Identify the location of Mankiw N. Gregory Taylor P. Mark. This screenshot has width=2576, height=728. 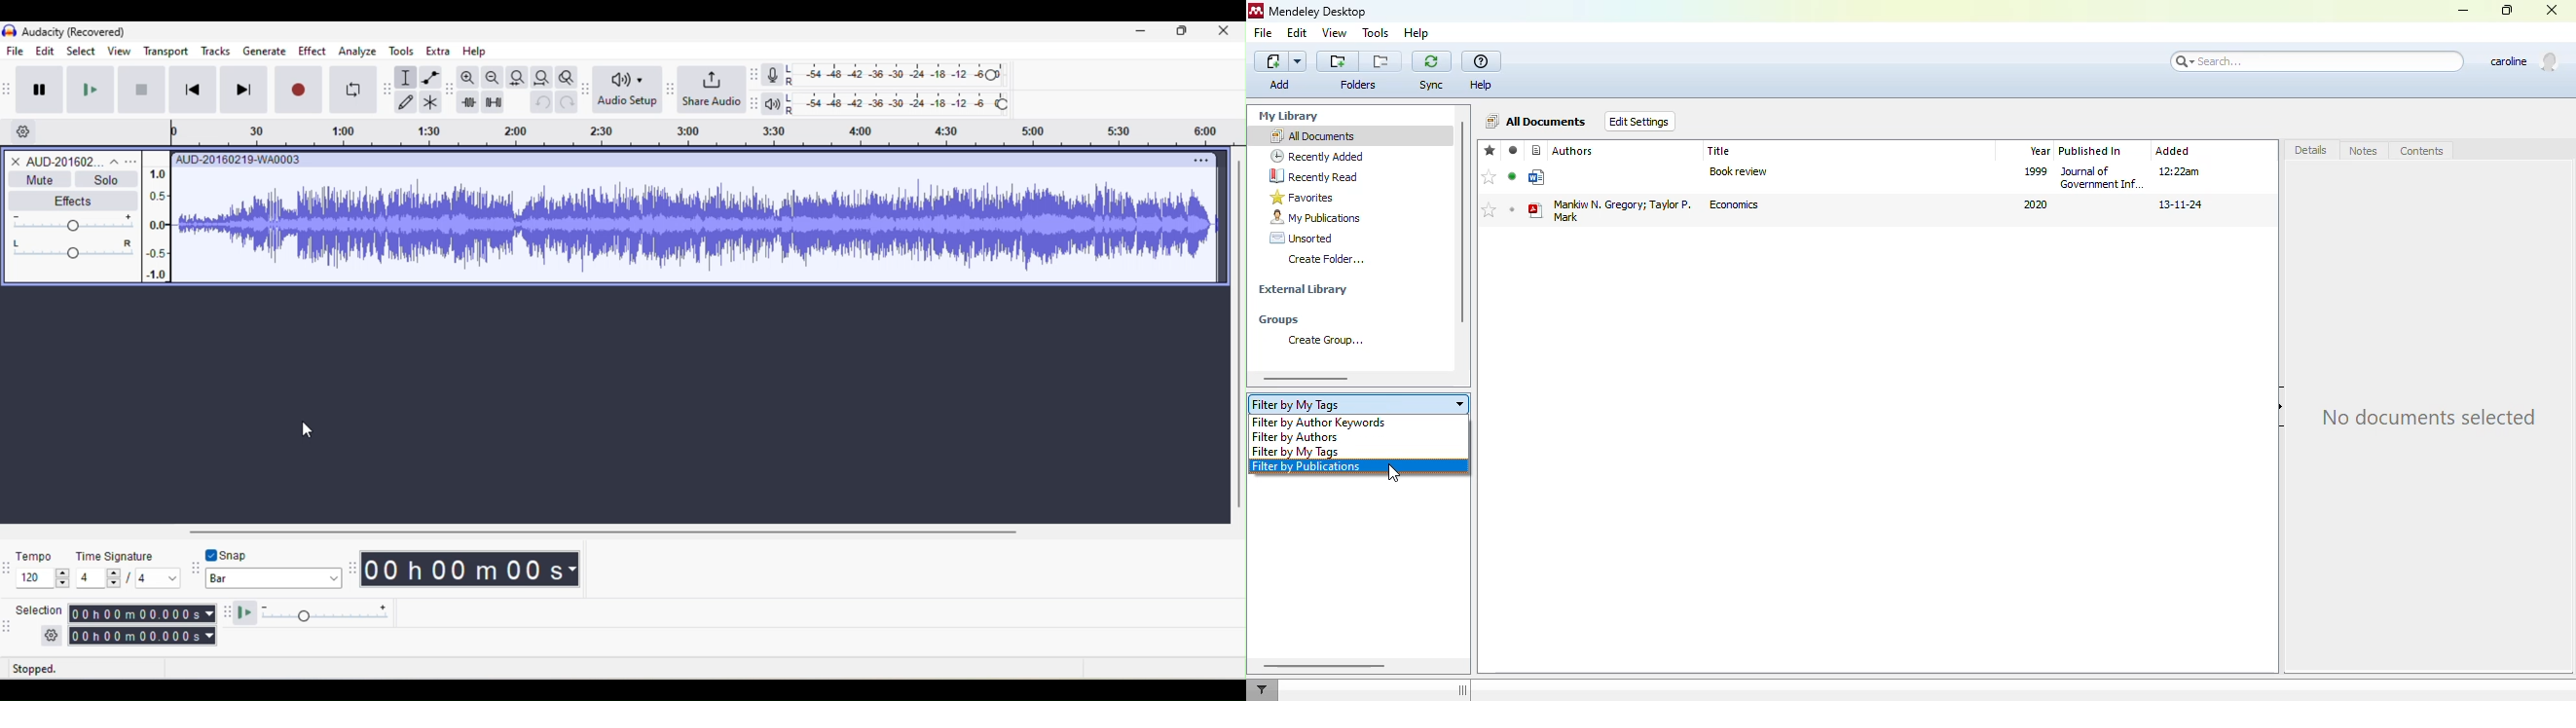
(1622, 209).